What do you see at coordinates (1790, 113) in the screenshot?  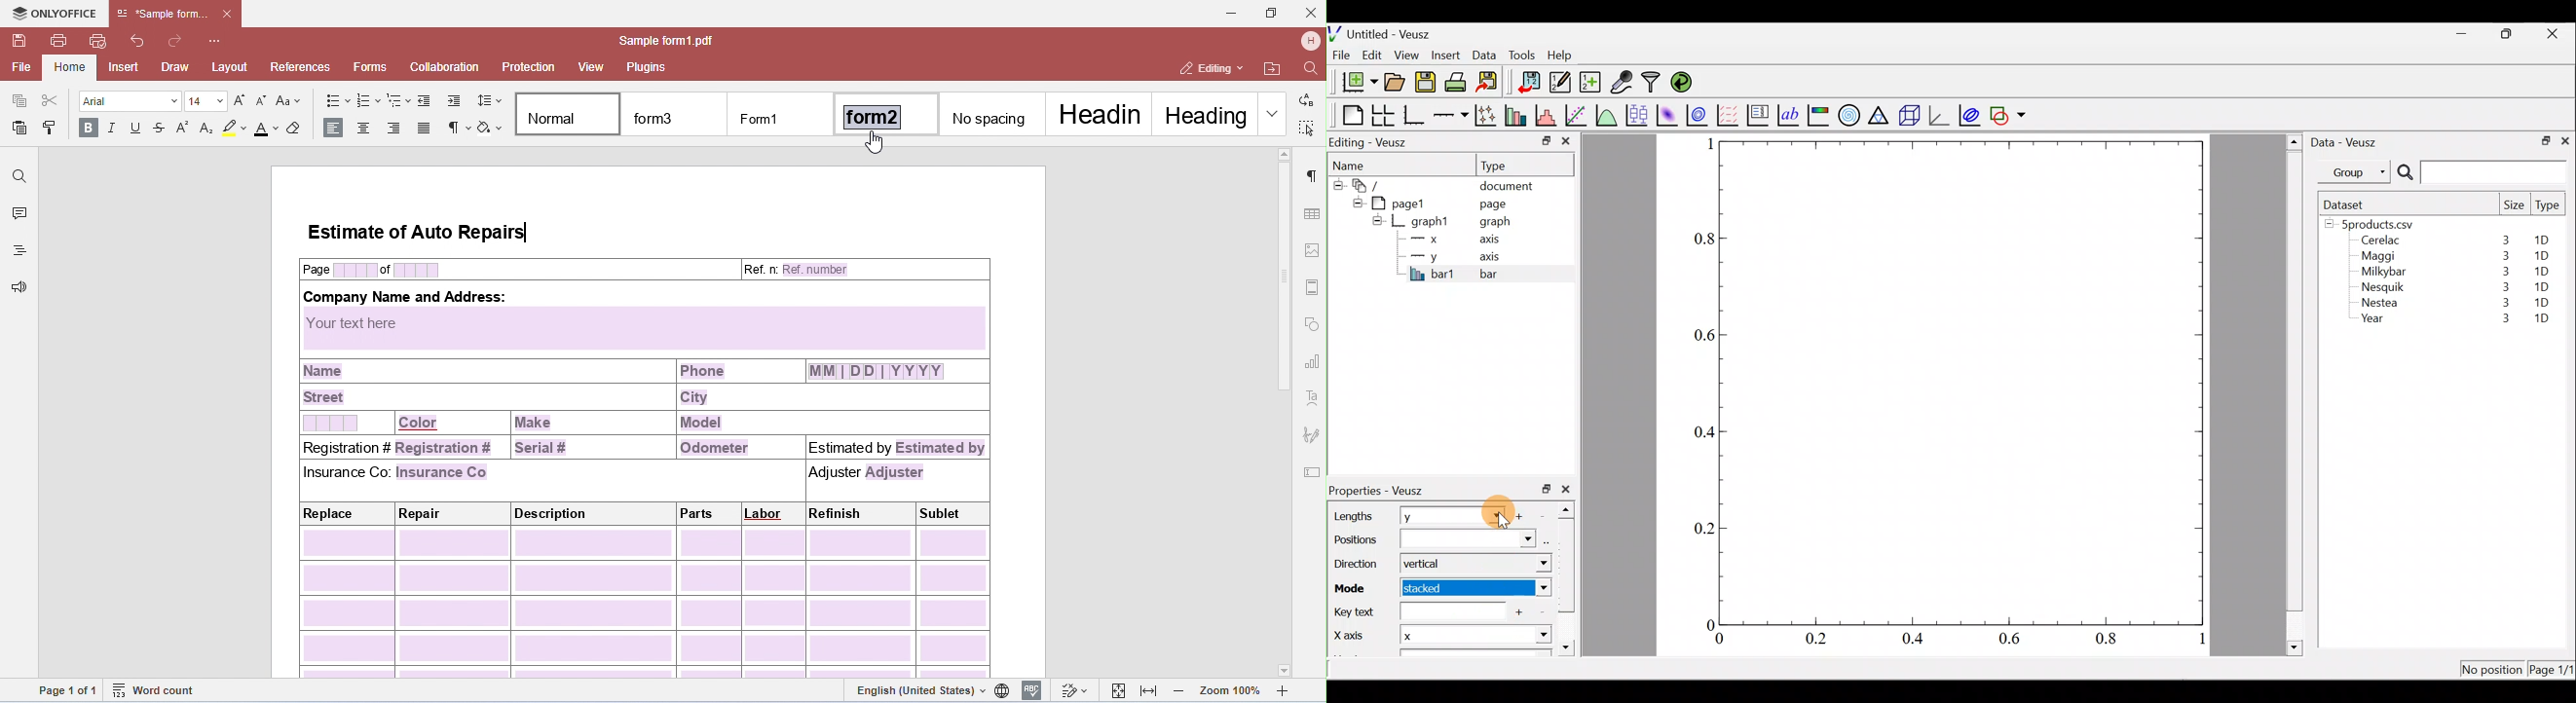 I see `Text label` at bounding box center [1790, 113].